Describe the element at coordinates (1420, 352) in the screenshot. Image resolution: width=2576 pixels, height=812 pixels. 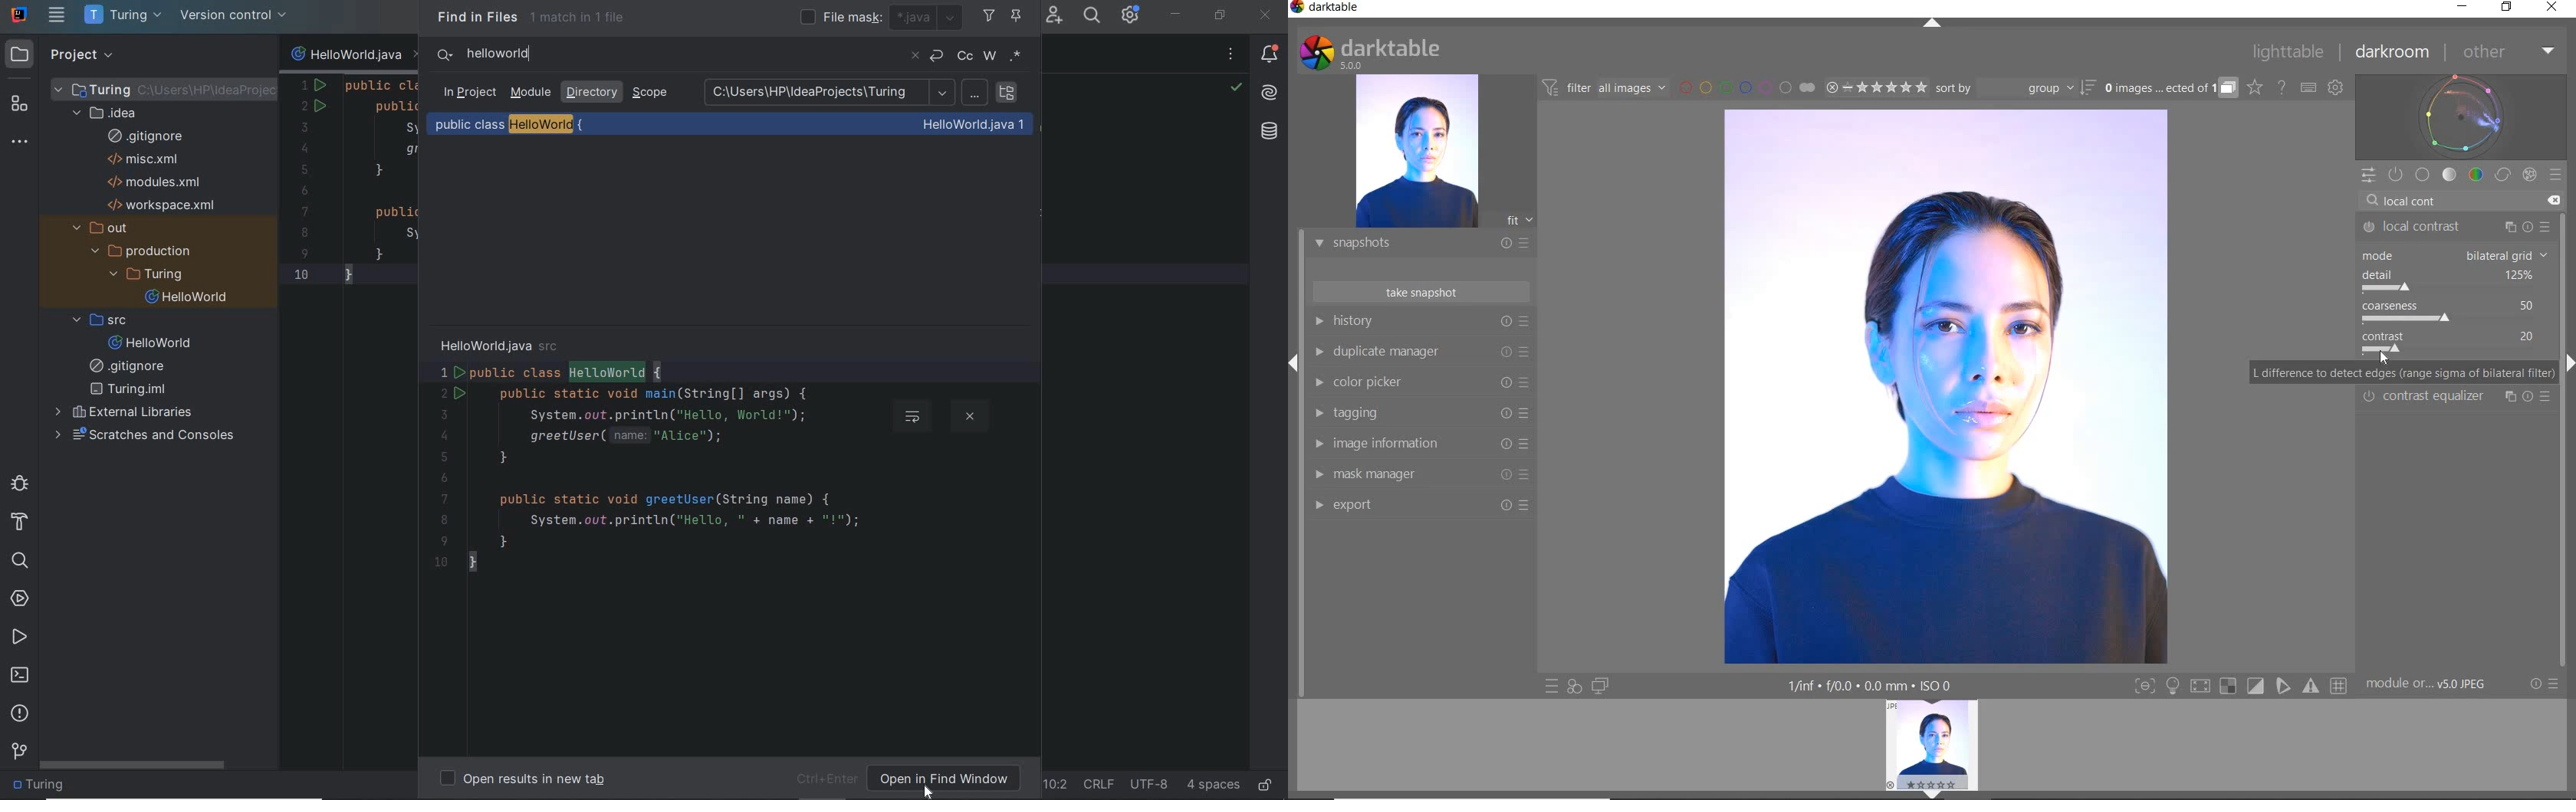
I see `DUPLICATE MANAGER` at that location.